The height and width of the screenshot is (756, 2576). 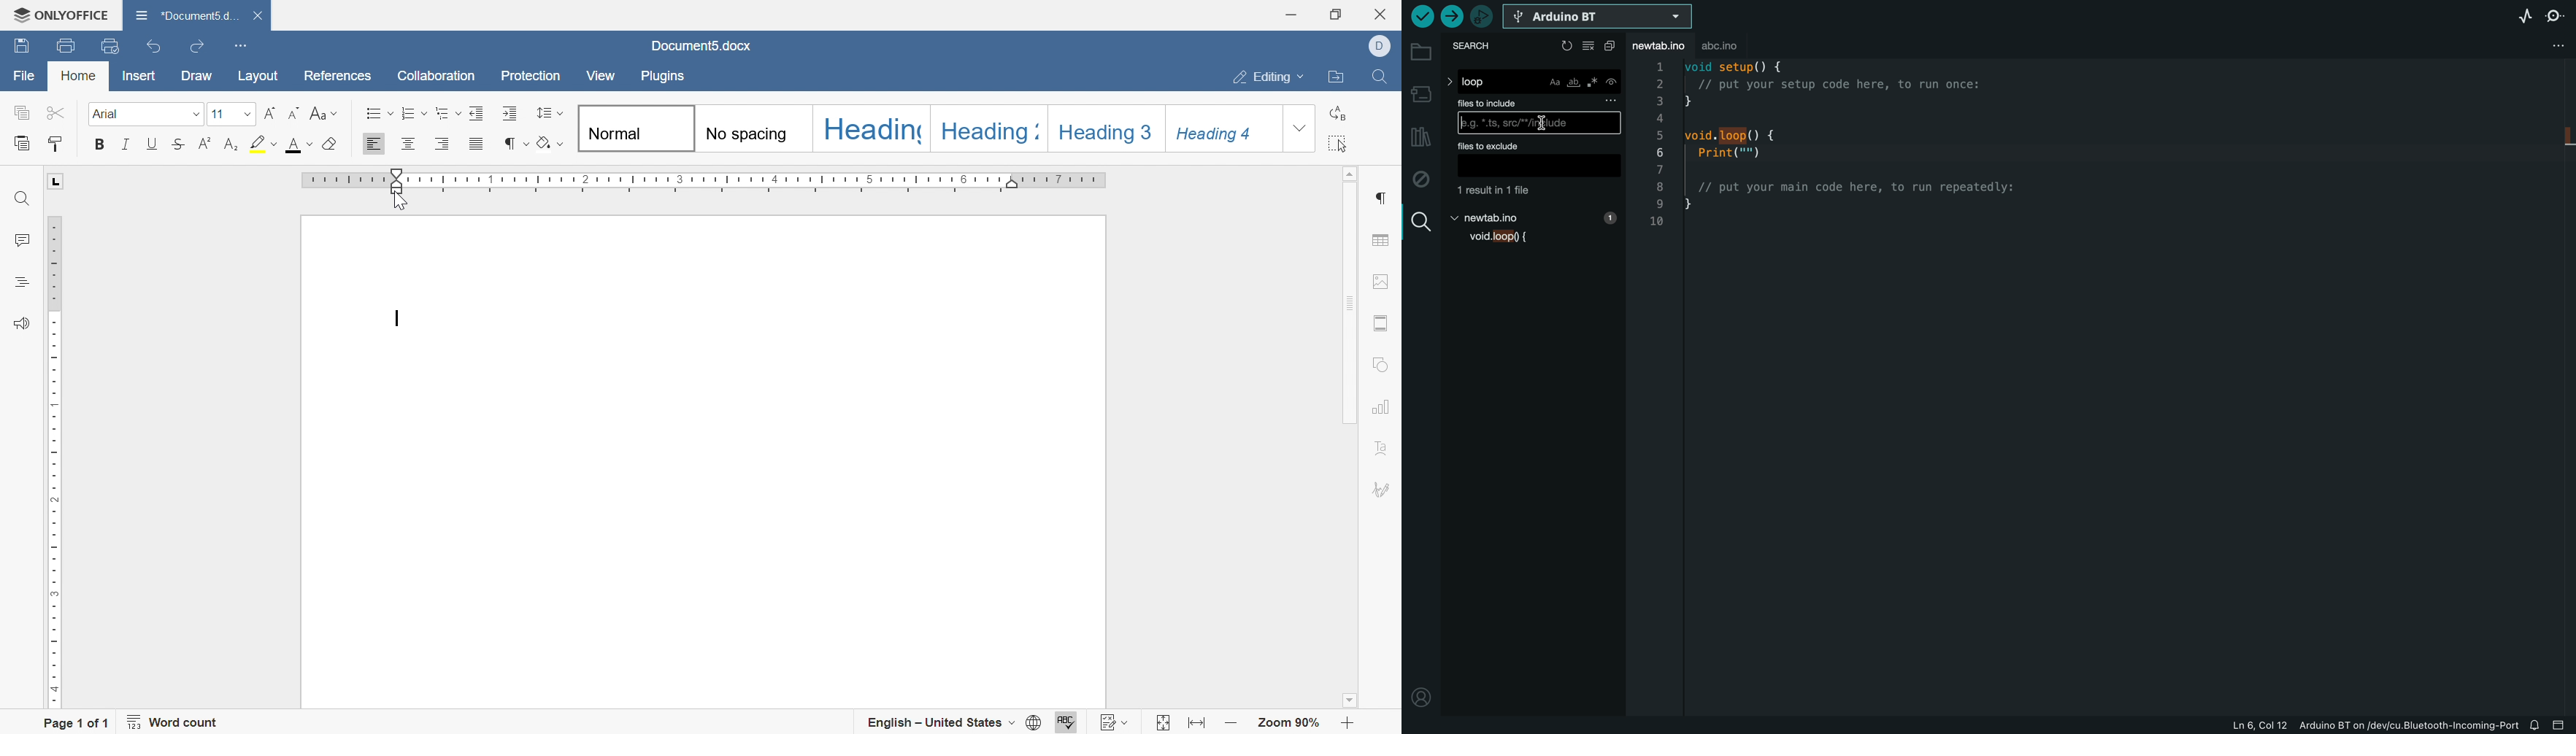 What do you see at coordinates (1383, 196) in the screenshot?
I see `paragraph settings` at bounding box center [1383, 196].